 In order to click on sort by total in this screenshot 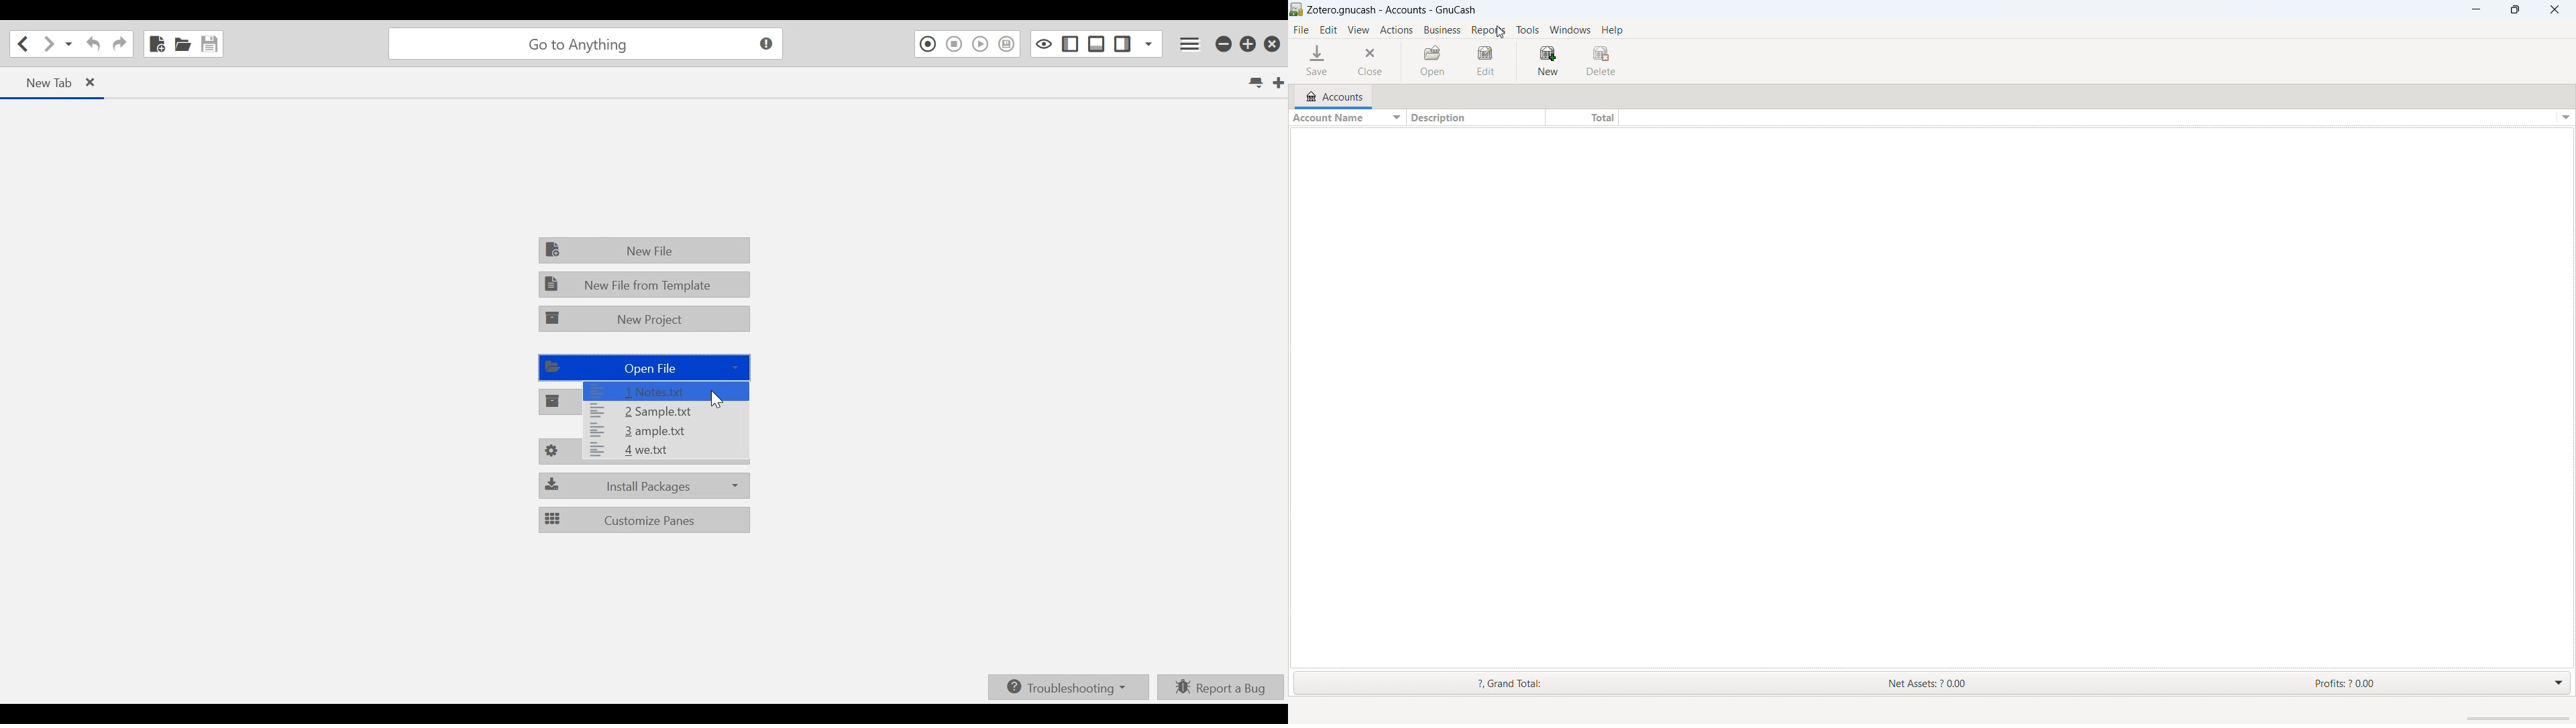, I will do `click(1582, 118)`.